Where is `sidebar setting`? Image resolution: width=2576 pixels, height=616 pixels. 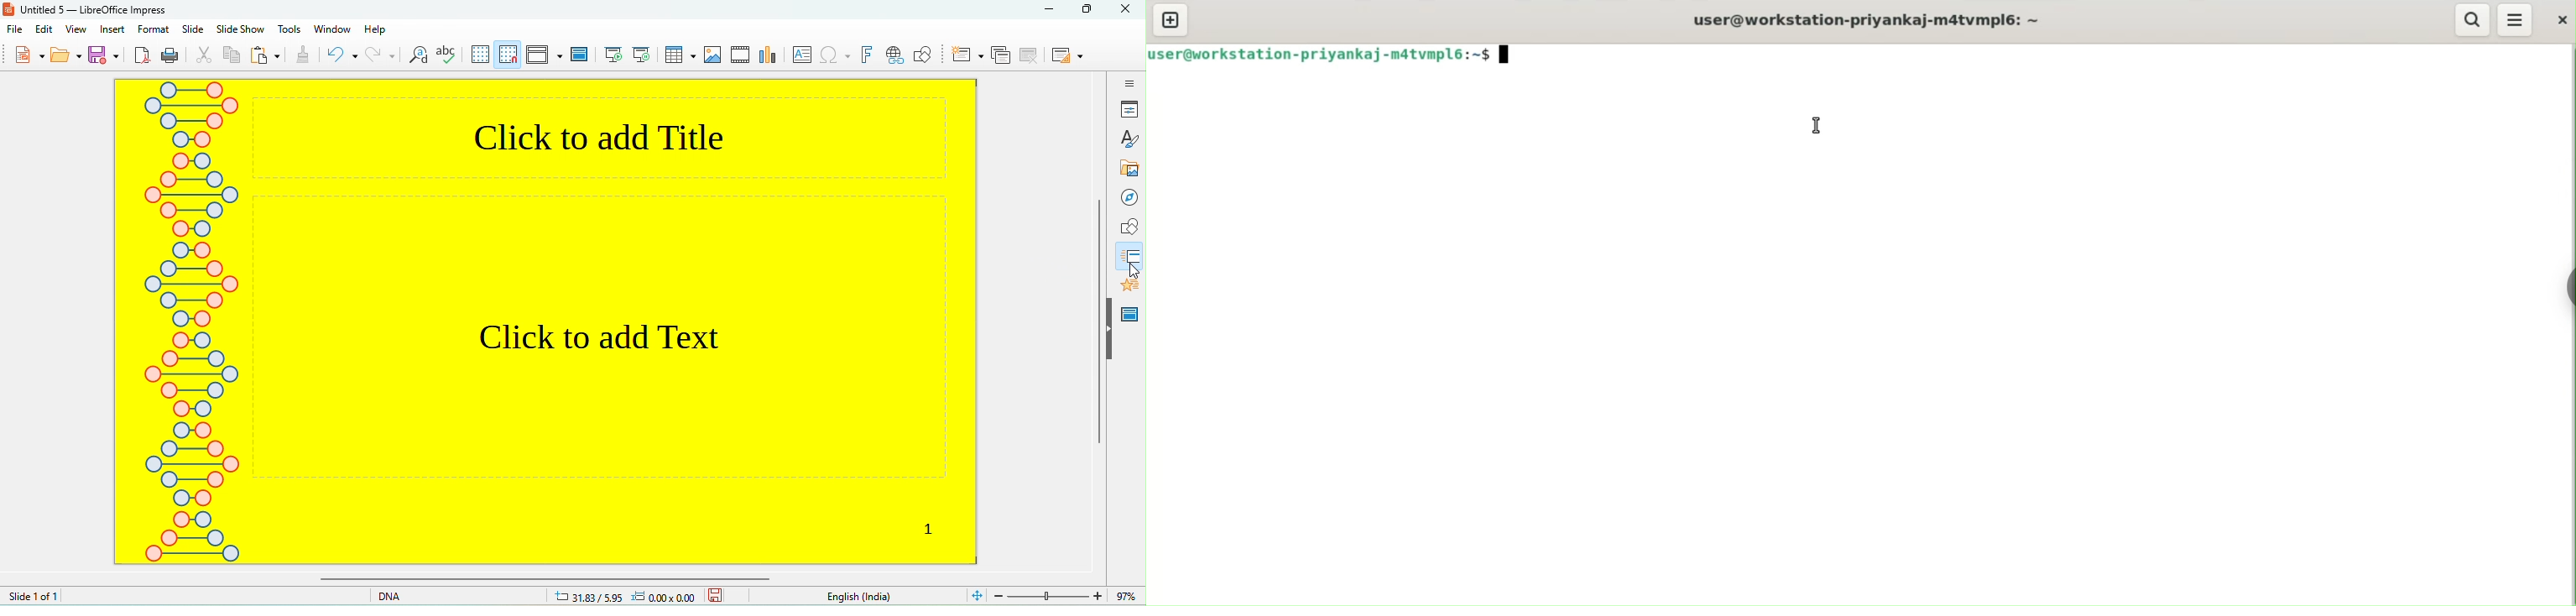
sidebar setting is located at coordinates (1124, 83).